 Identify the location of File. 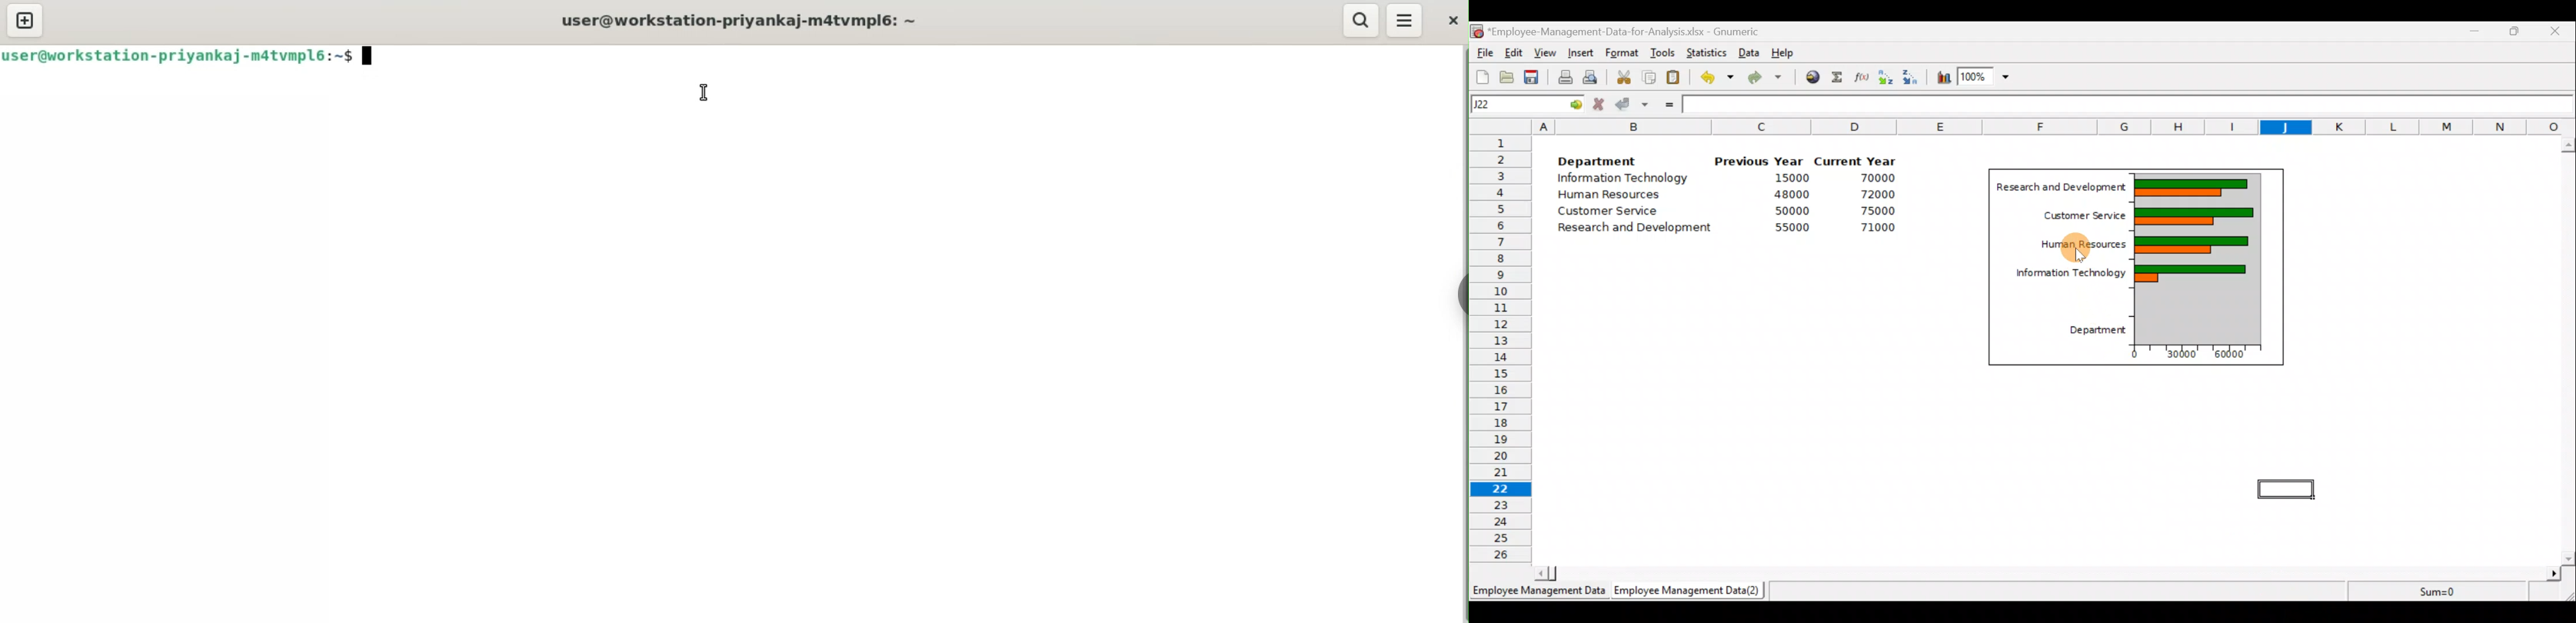
(1483, 52).